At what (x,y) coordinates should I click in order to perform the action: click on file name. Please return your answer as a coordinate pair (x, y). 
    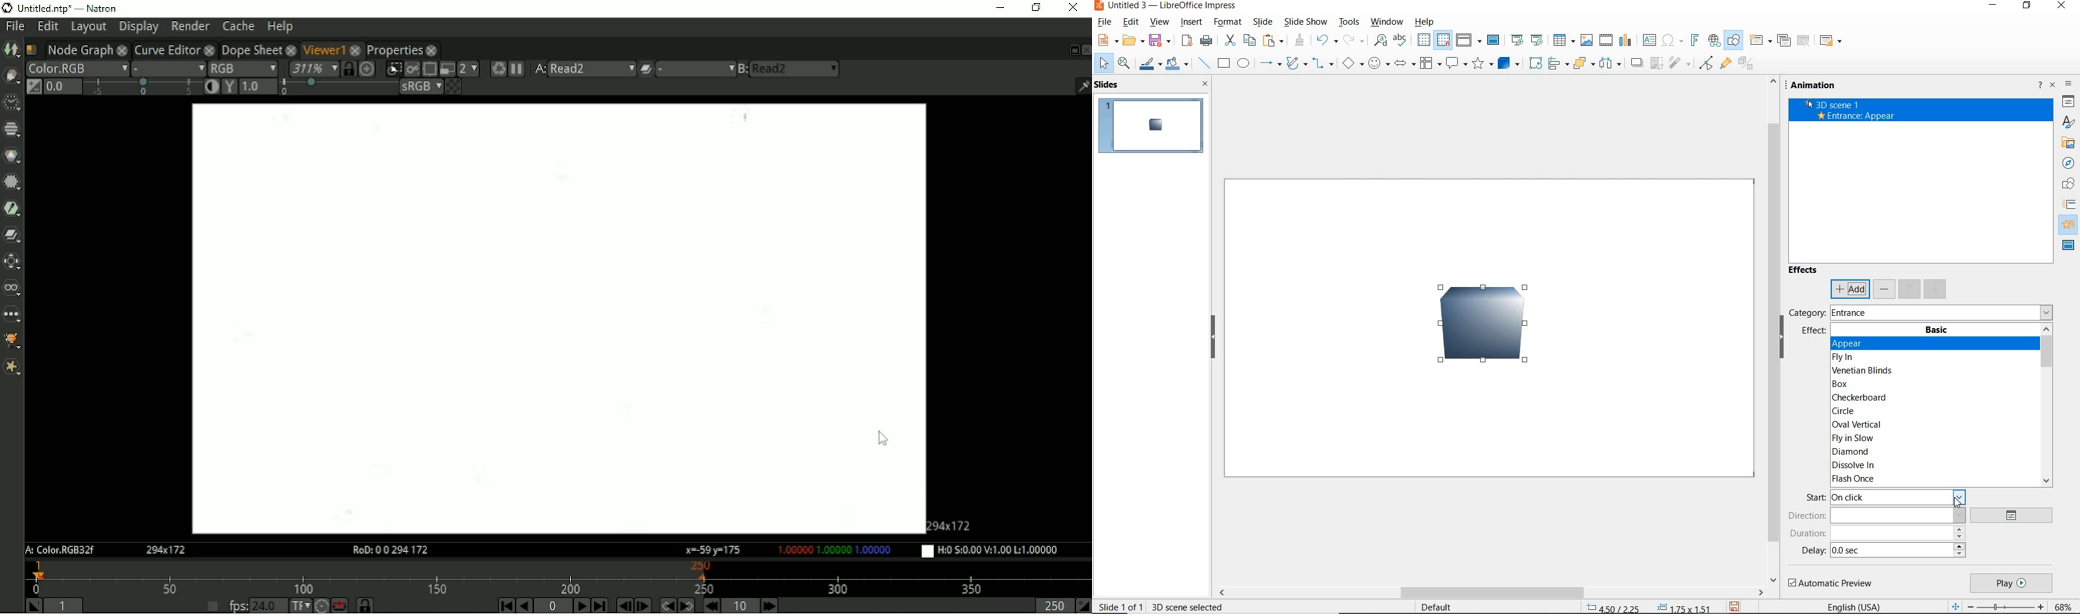
    Looking at the image, I should click on (1167, 6).